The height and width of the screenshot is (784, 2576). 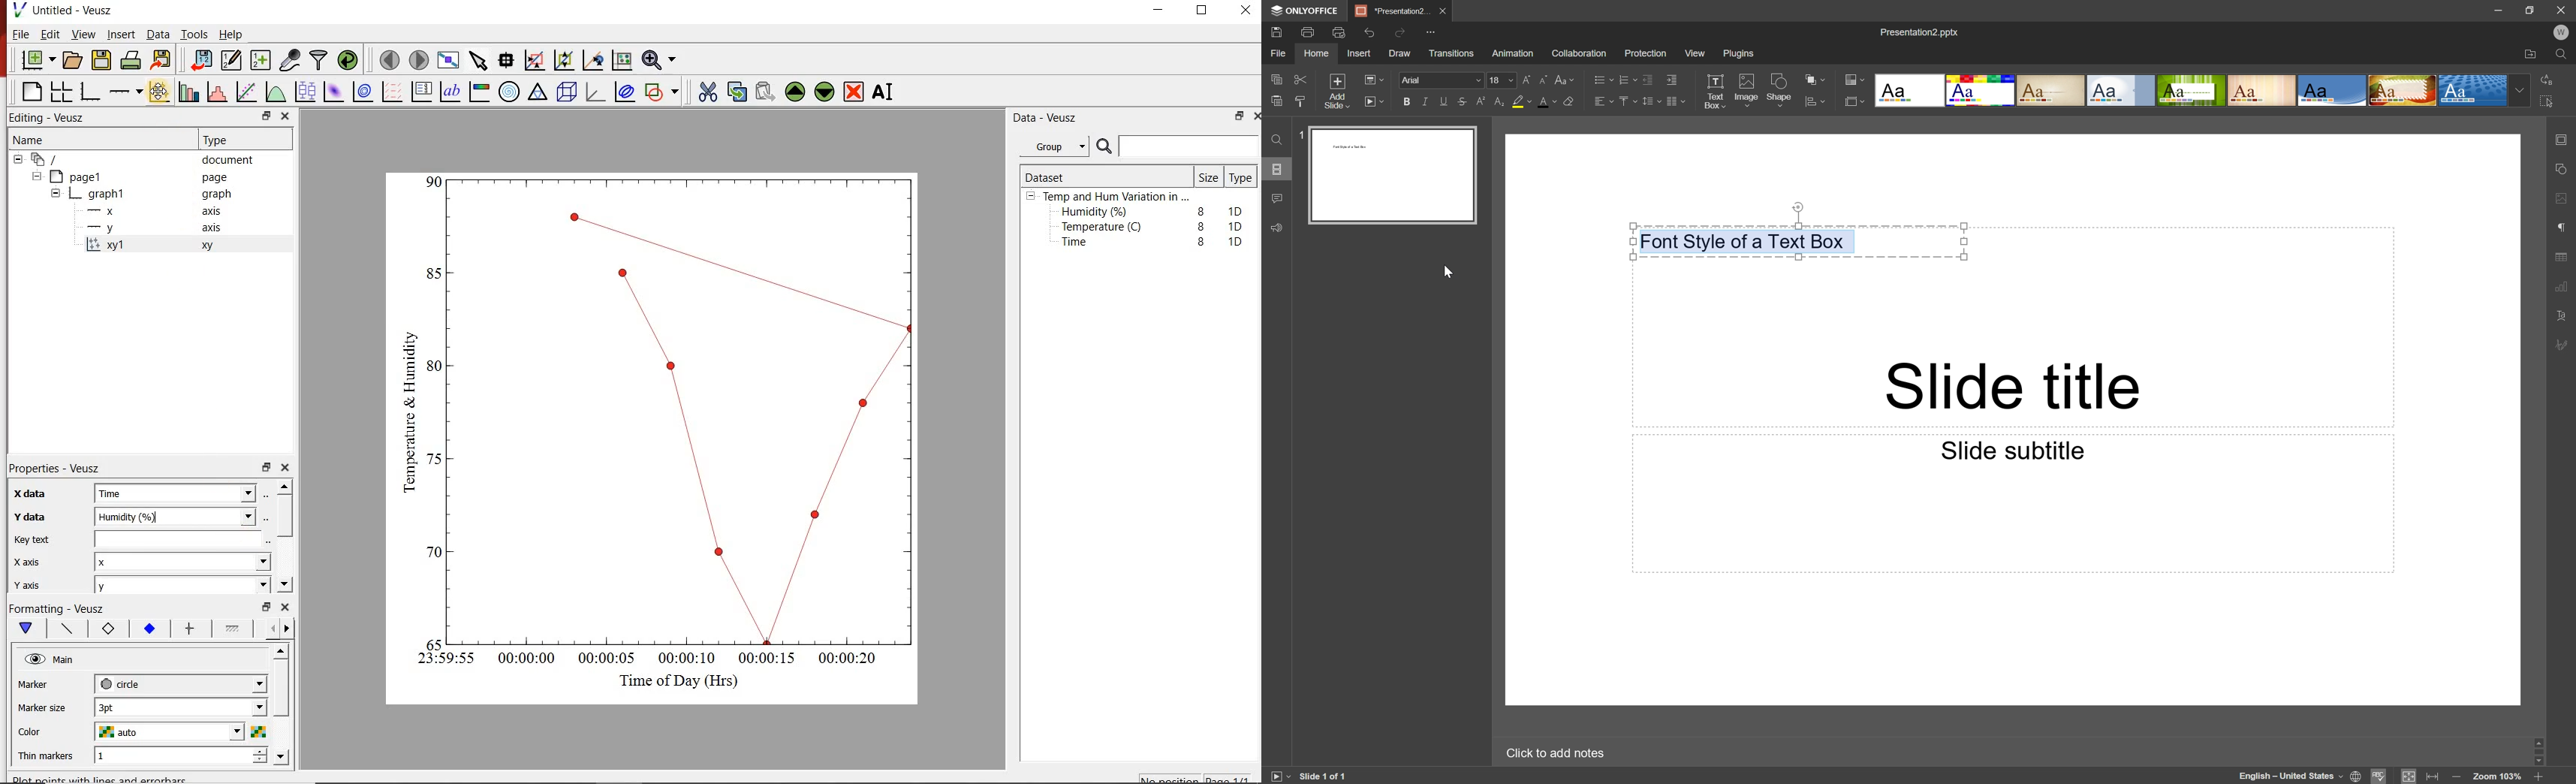 What do you see at coordinates (218, 178) in the screenshot?
I see `page` at bounding box center [218, 178].